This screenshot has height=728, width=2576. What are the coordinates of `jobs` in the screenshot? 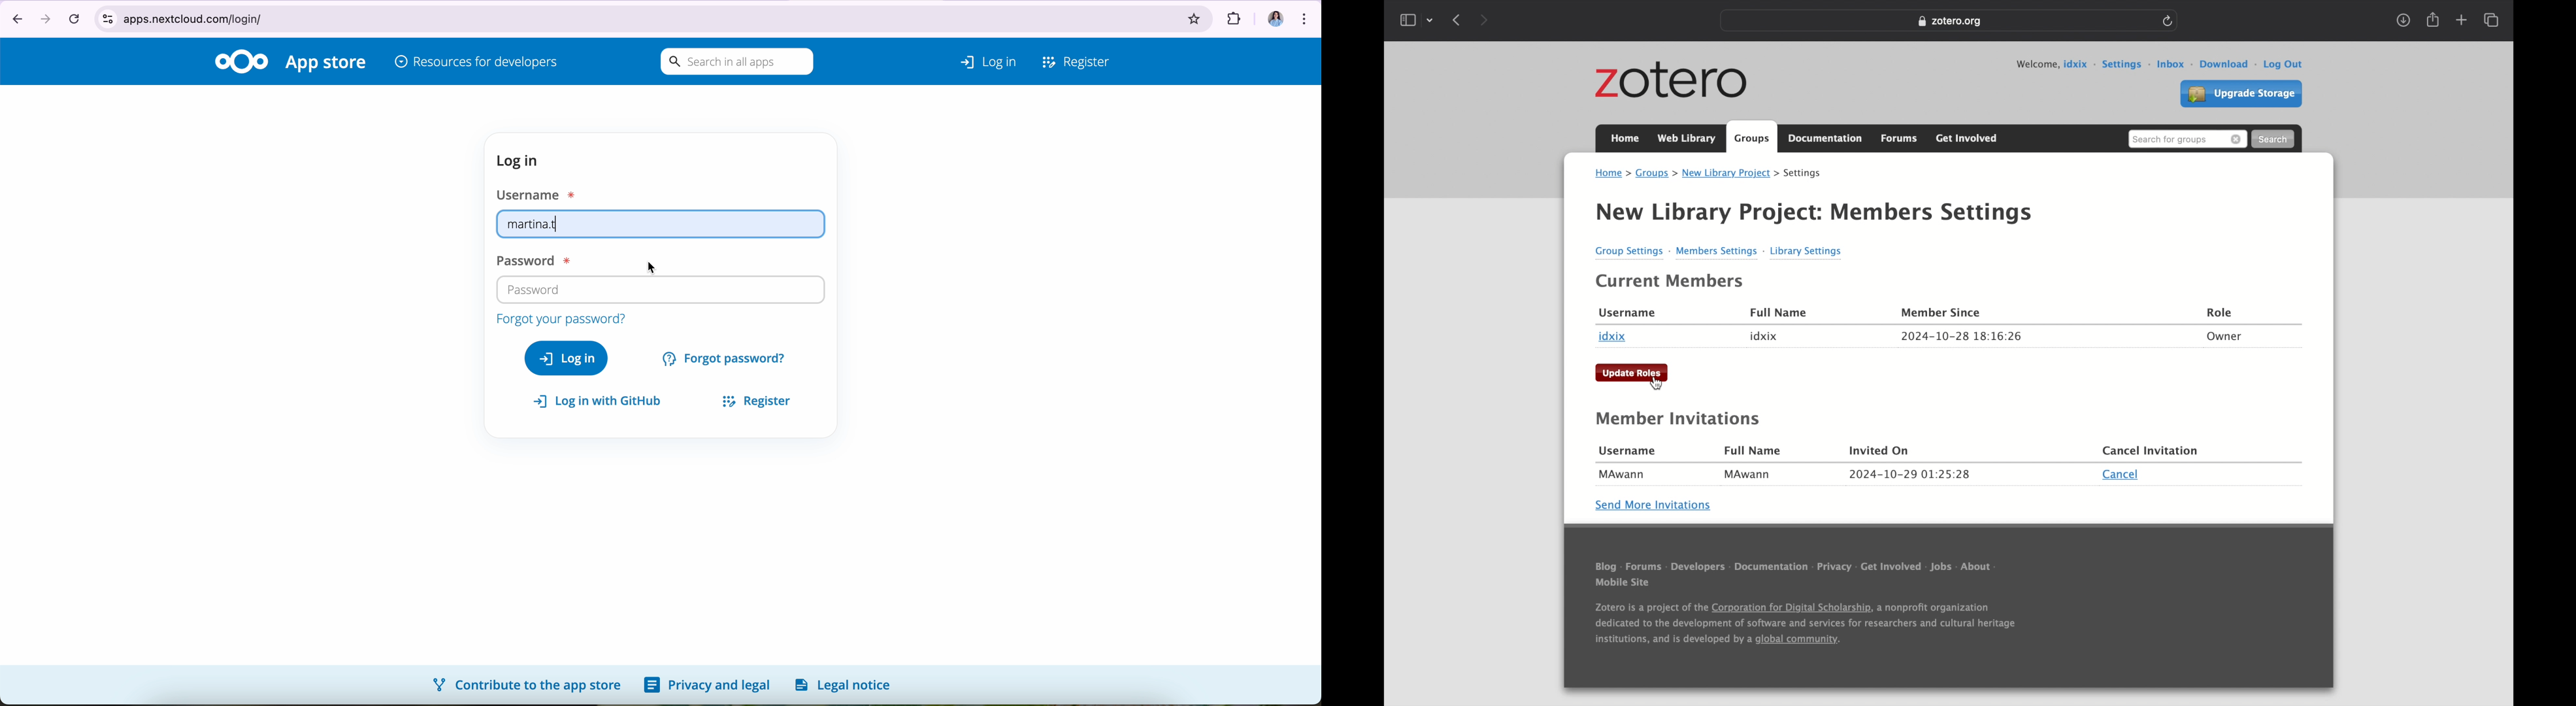 It's located at (1940, 565).